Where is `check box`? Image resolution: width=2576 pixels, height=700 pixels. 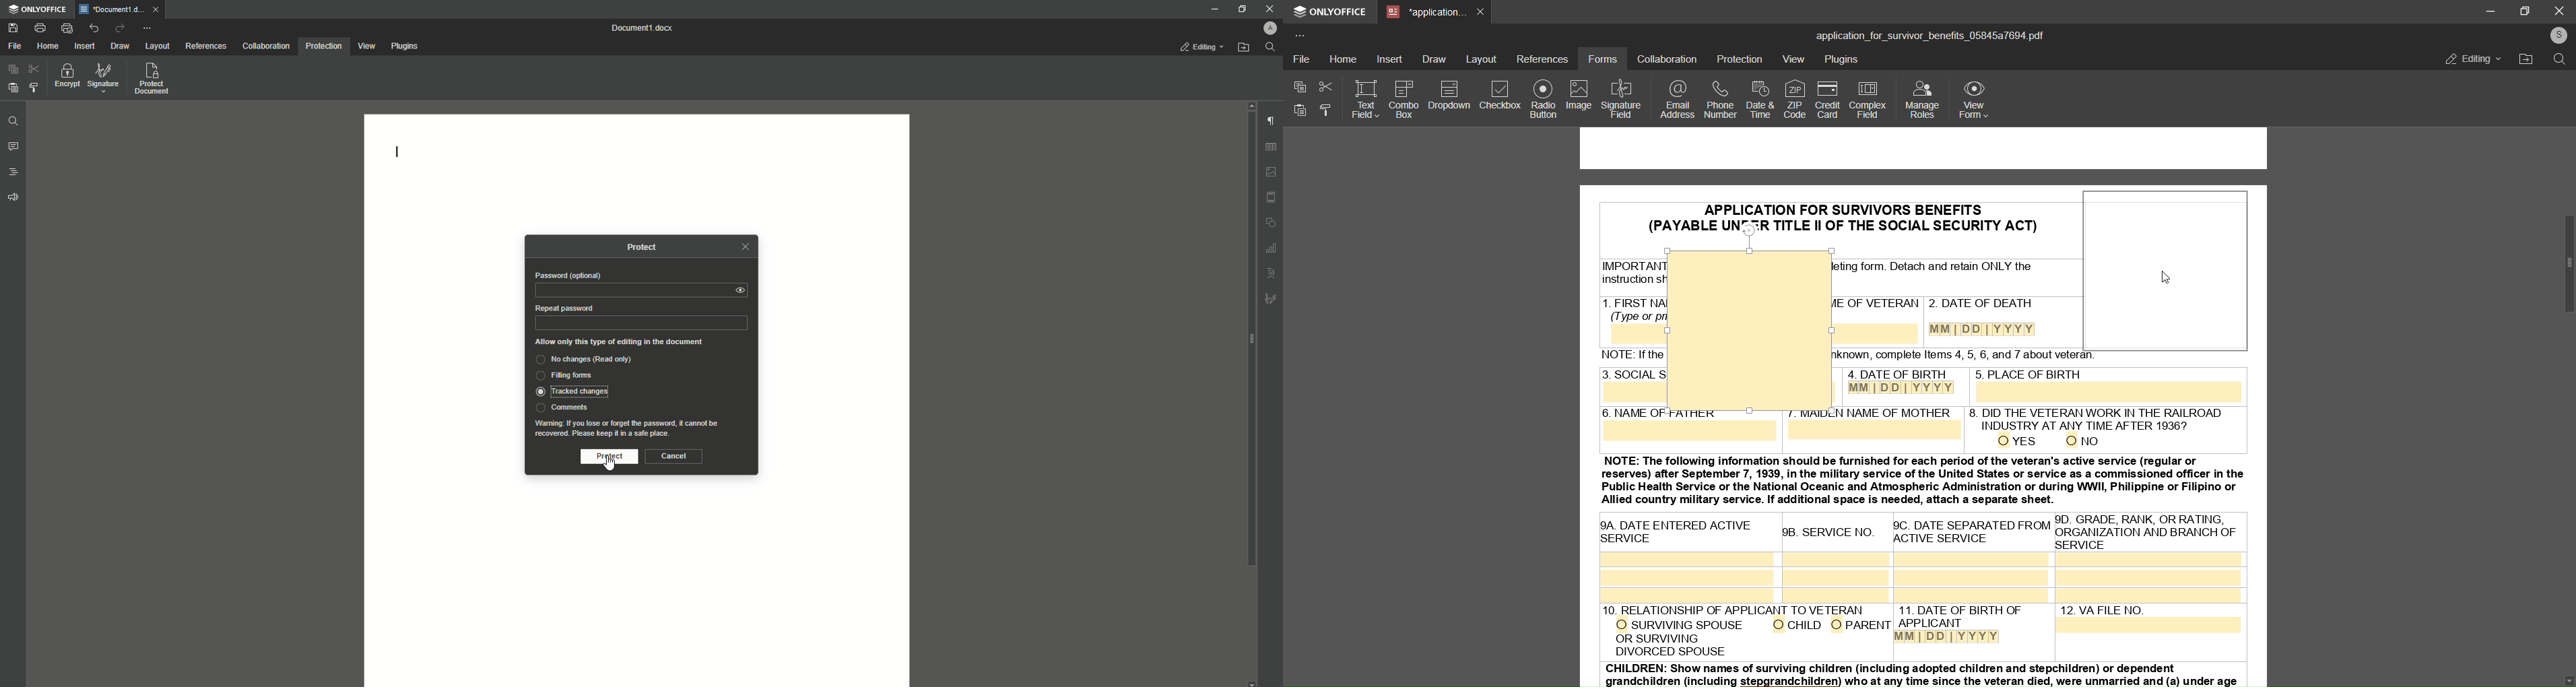
check box is located at coordinates (1500, 97).